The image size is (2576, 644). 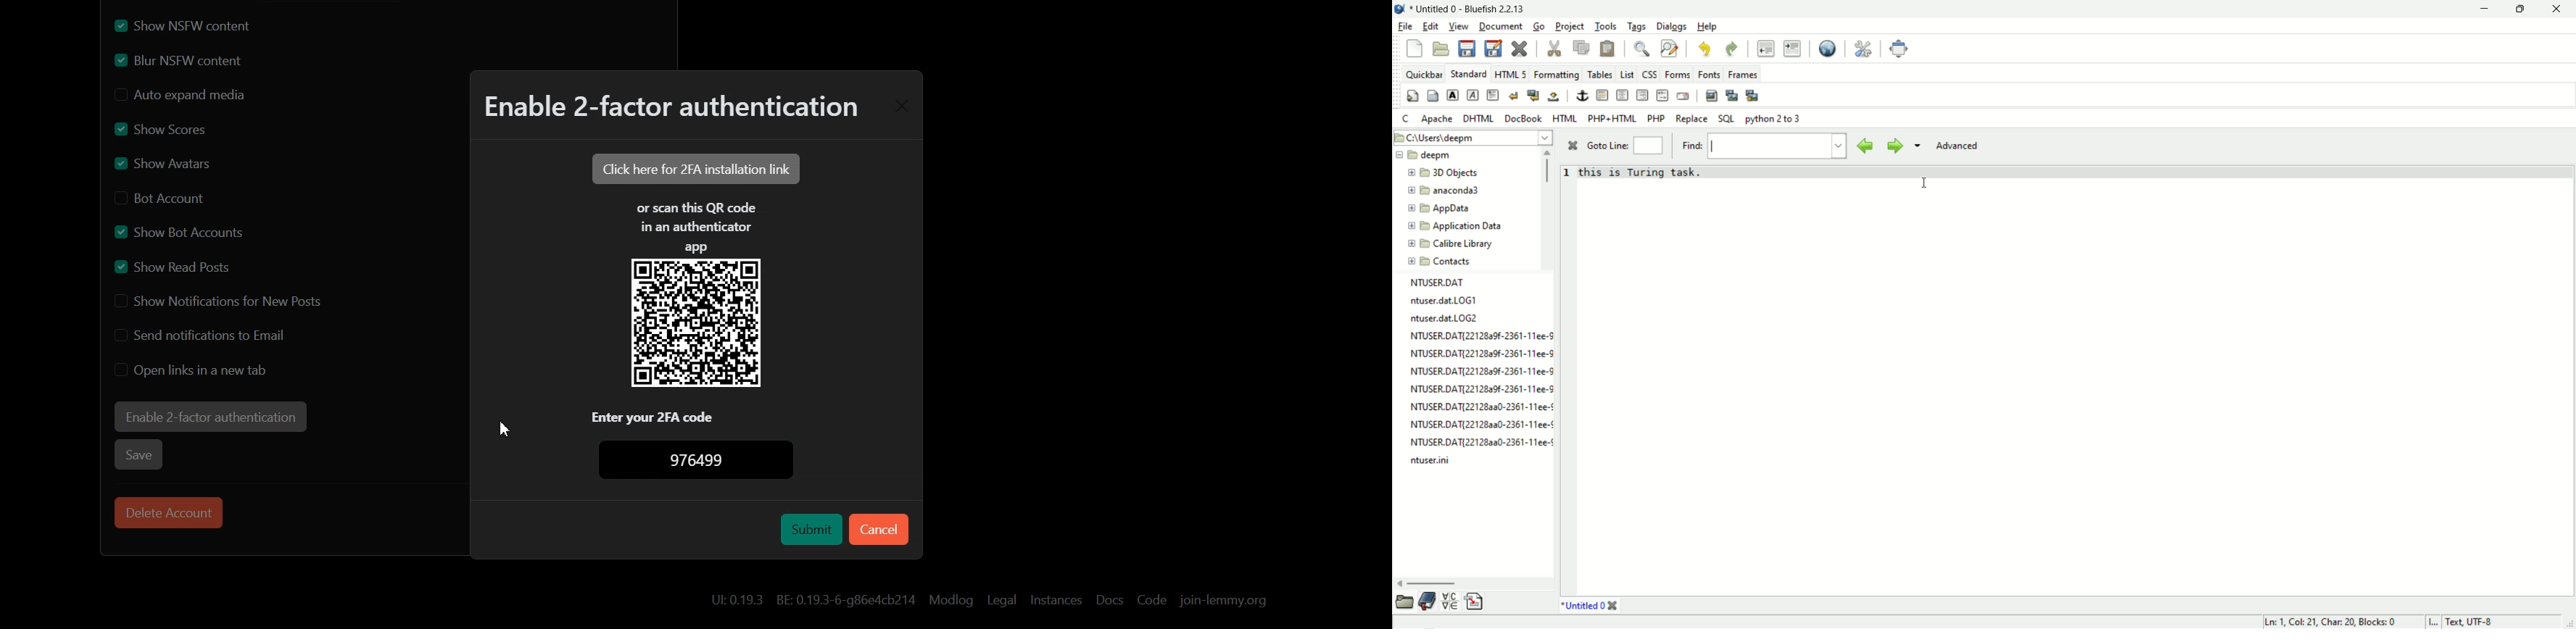 What do you see at coordinates (1433, 463) in the screenshot?
I see `ntuser.ini` at bounding box center [1433, 463].